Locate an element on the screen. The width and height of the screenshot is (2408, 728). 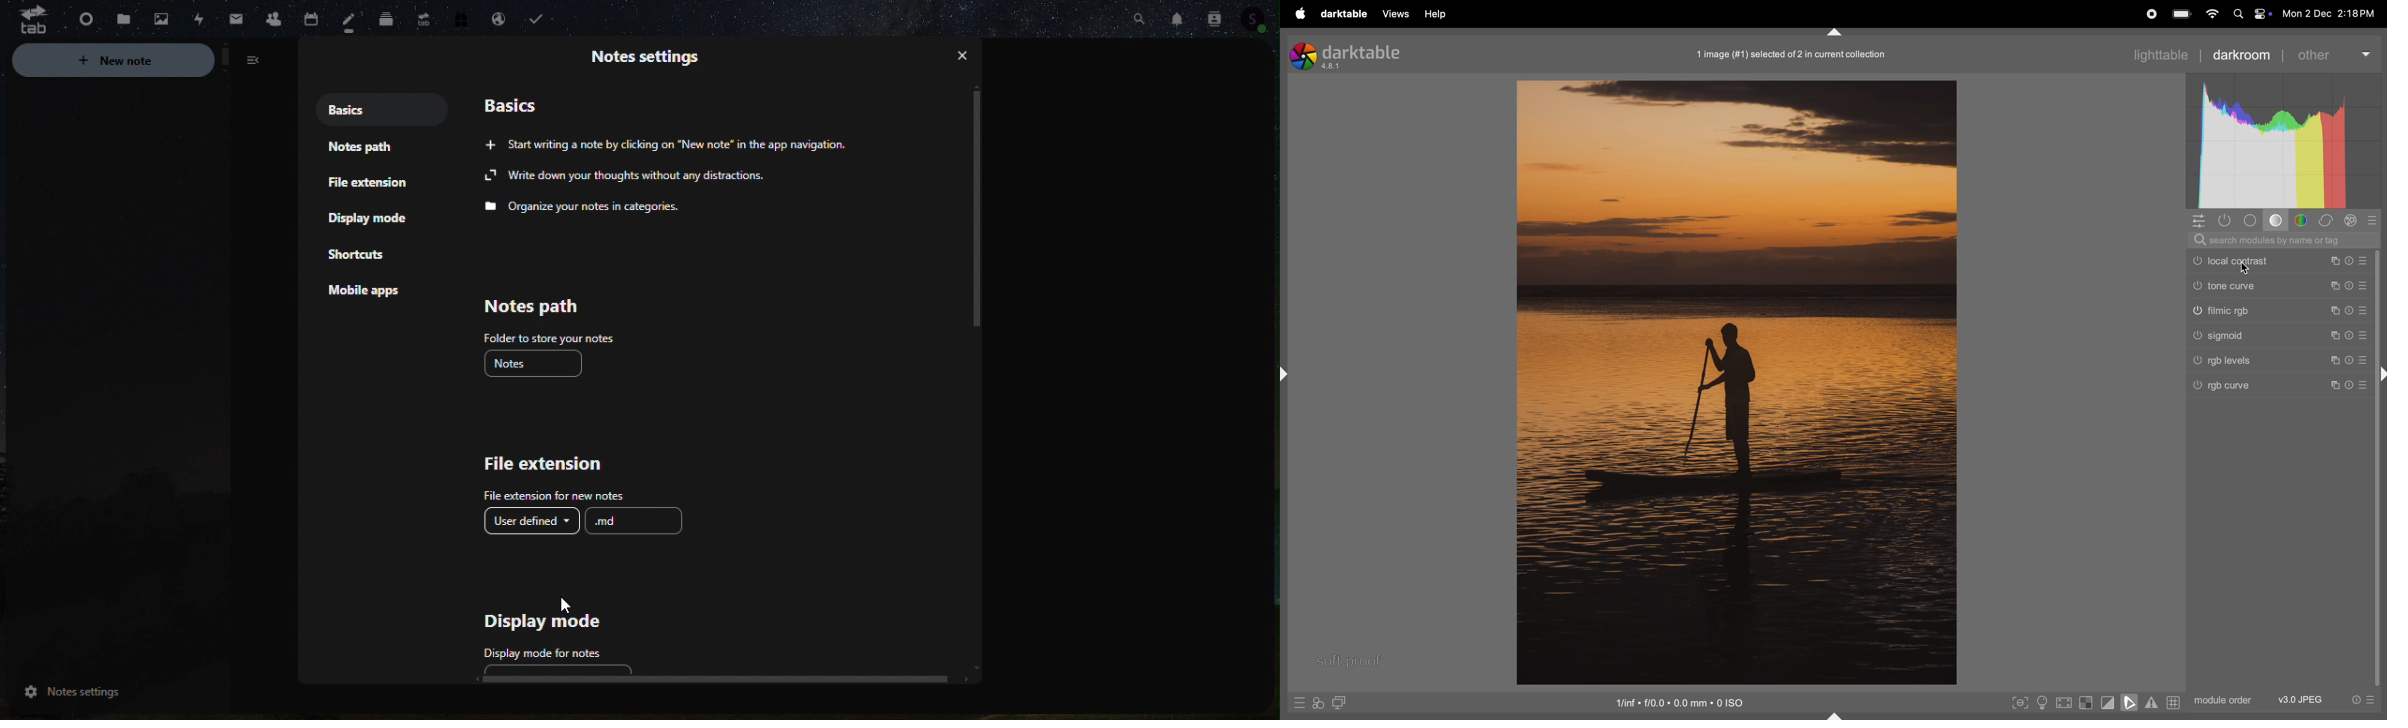
help is located at coordinates (1439, 14).